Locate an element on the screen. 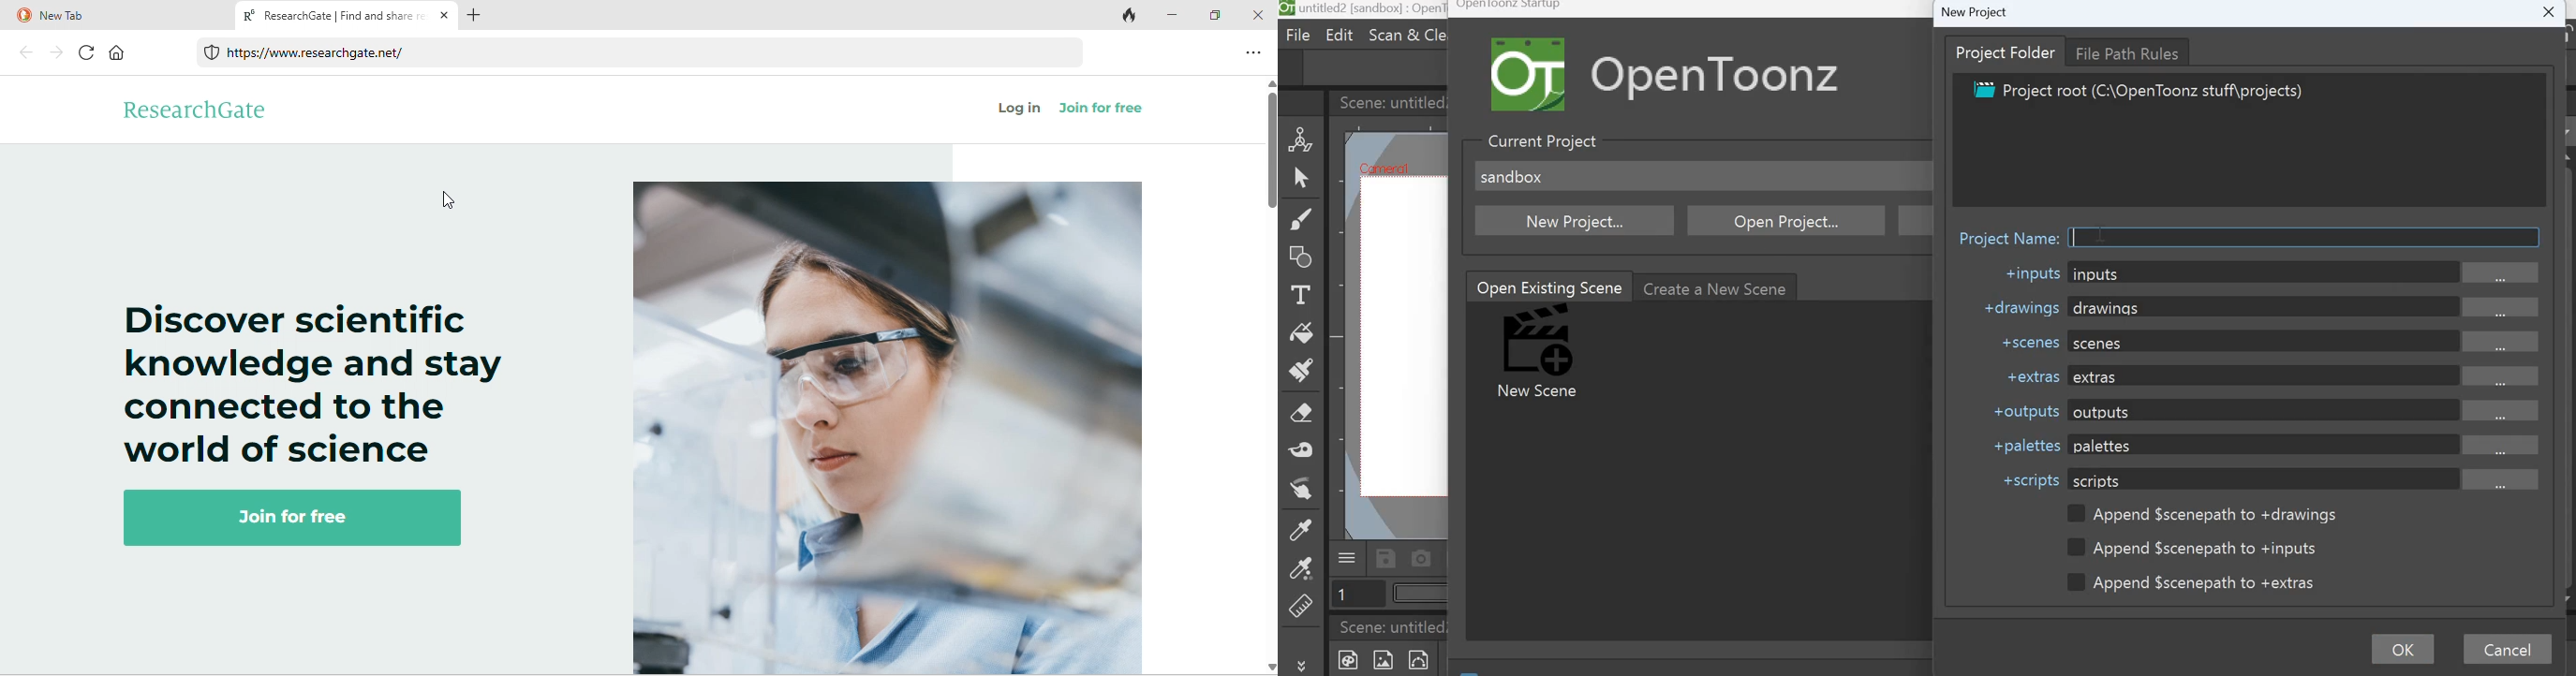 The width and height of the screenshot is (2576, 700). vertical scroll bar is located at coordinates (1269, 148).